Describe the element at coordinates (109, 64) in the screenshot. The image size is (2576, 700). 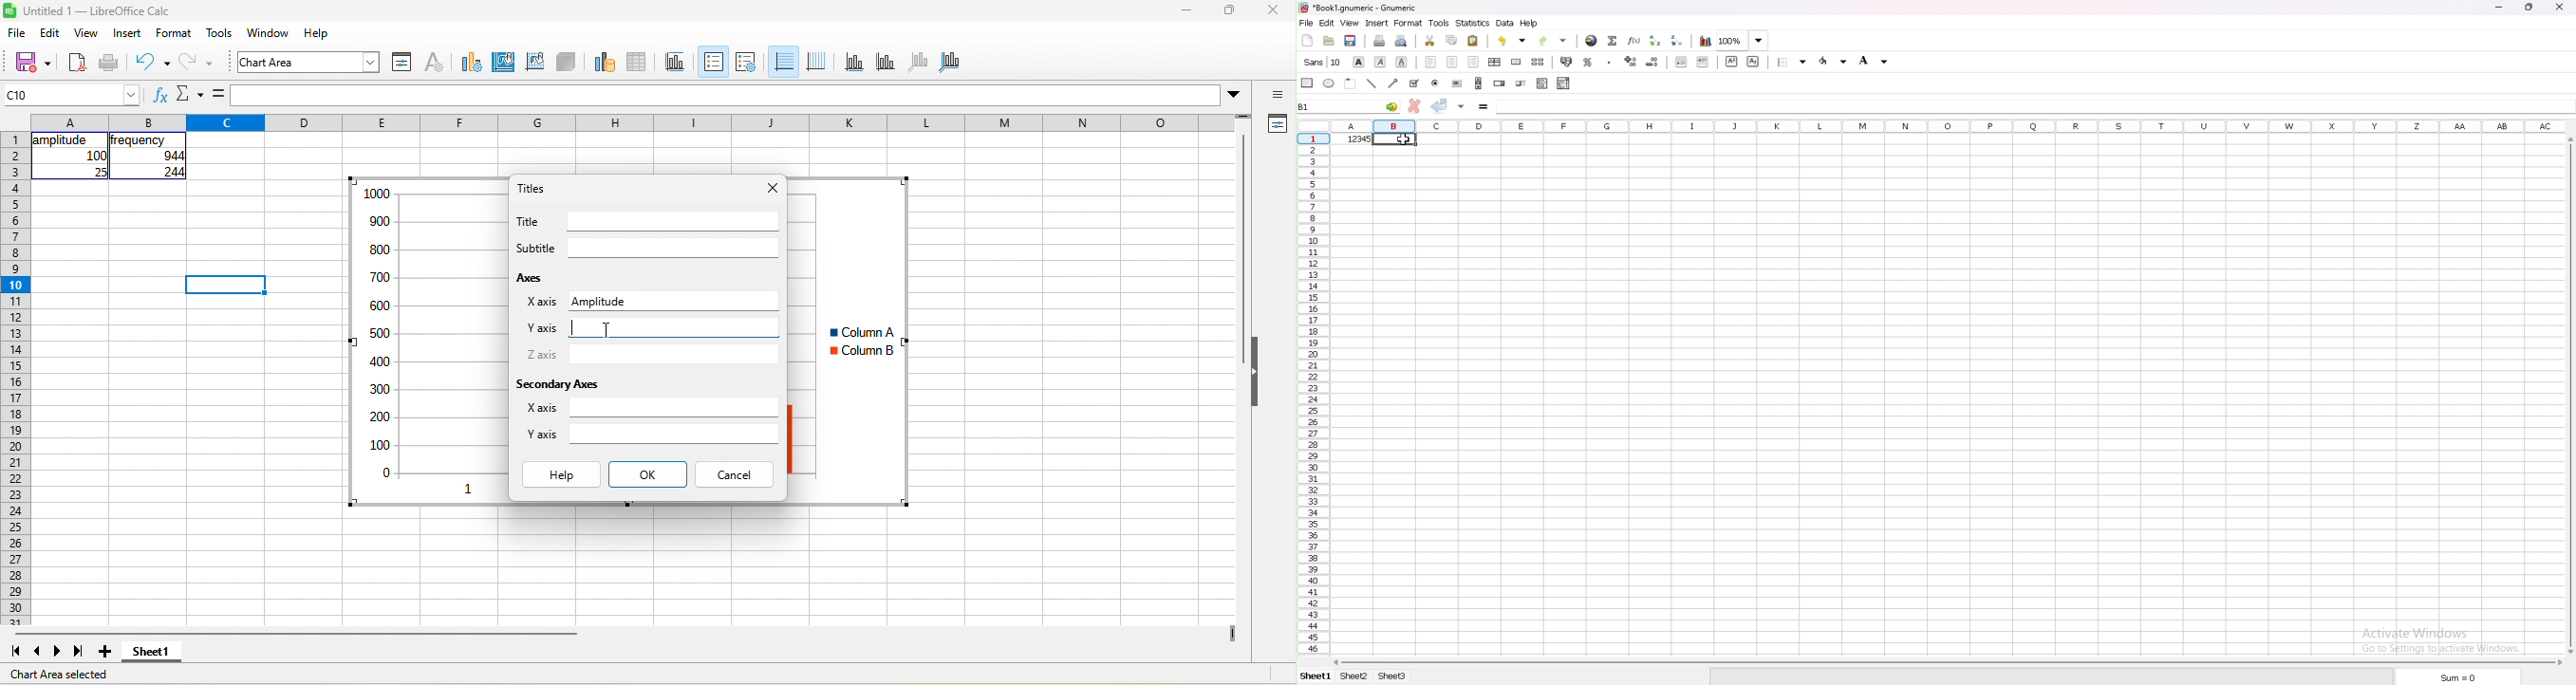
I see `print` at that location.